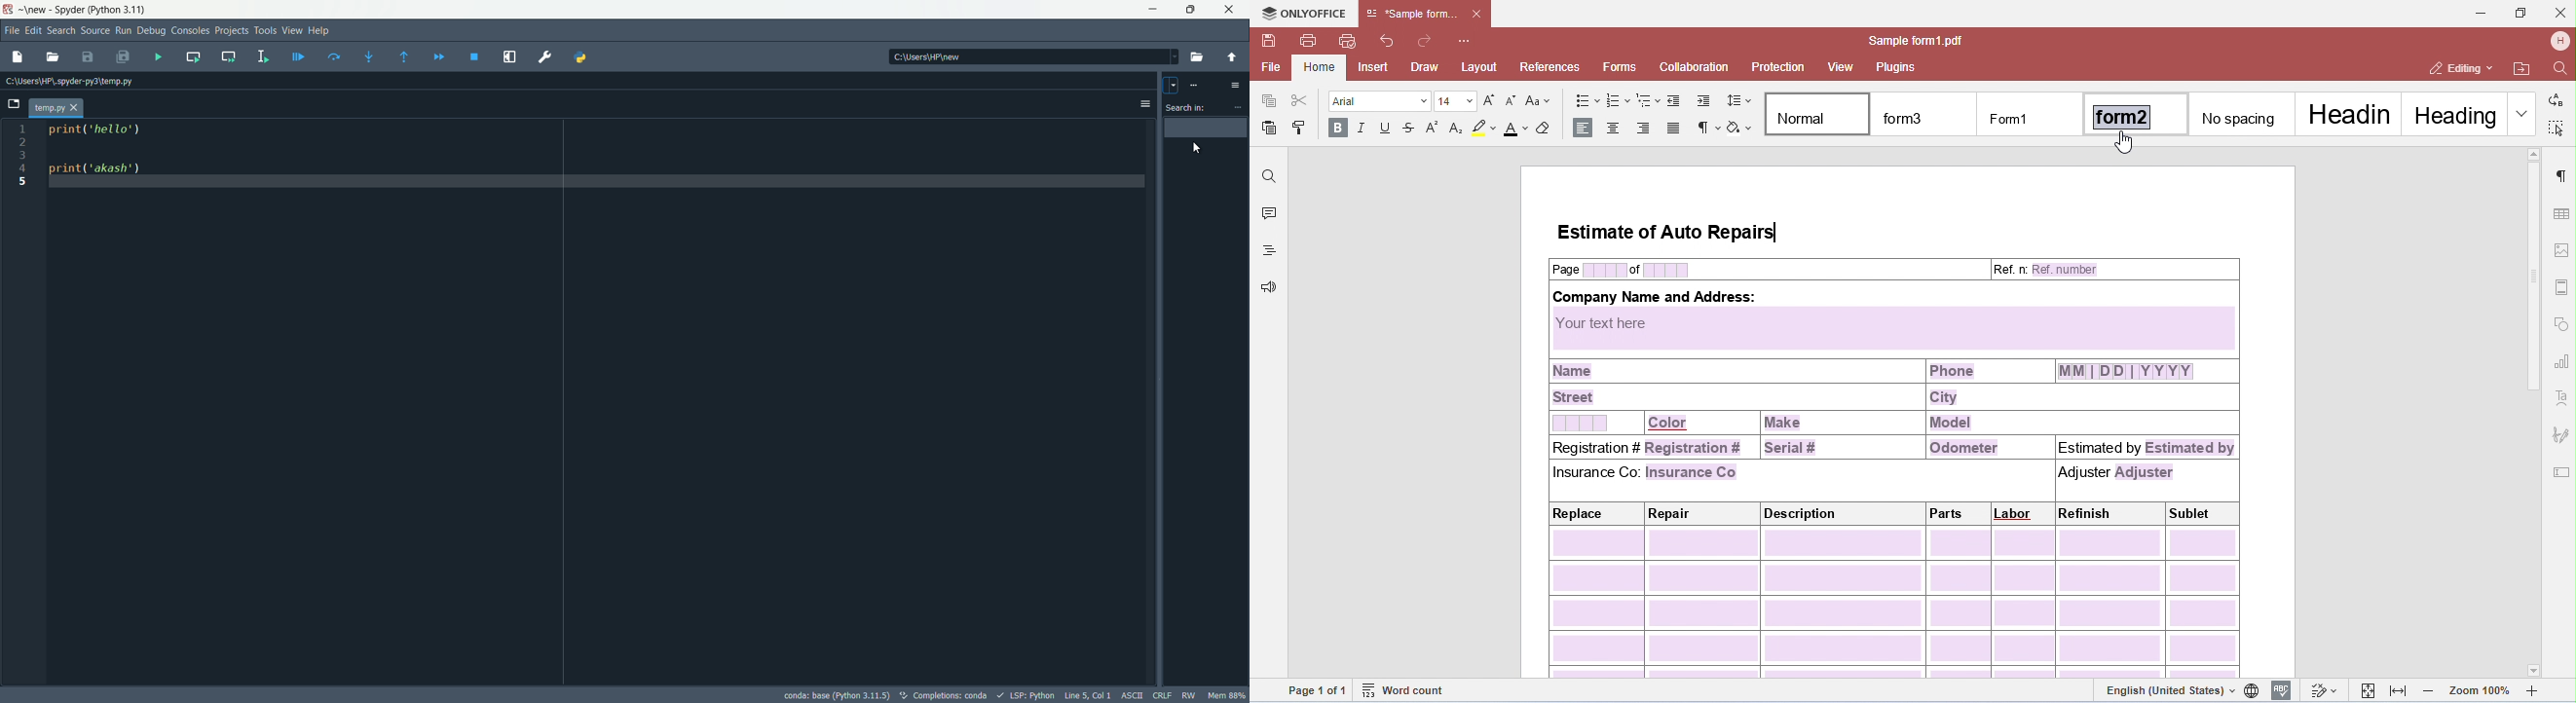 This screenshot has width=2576, height=728. I want to click on run current cell, so click(194, 57).